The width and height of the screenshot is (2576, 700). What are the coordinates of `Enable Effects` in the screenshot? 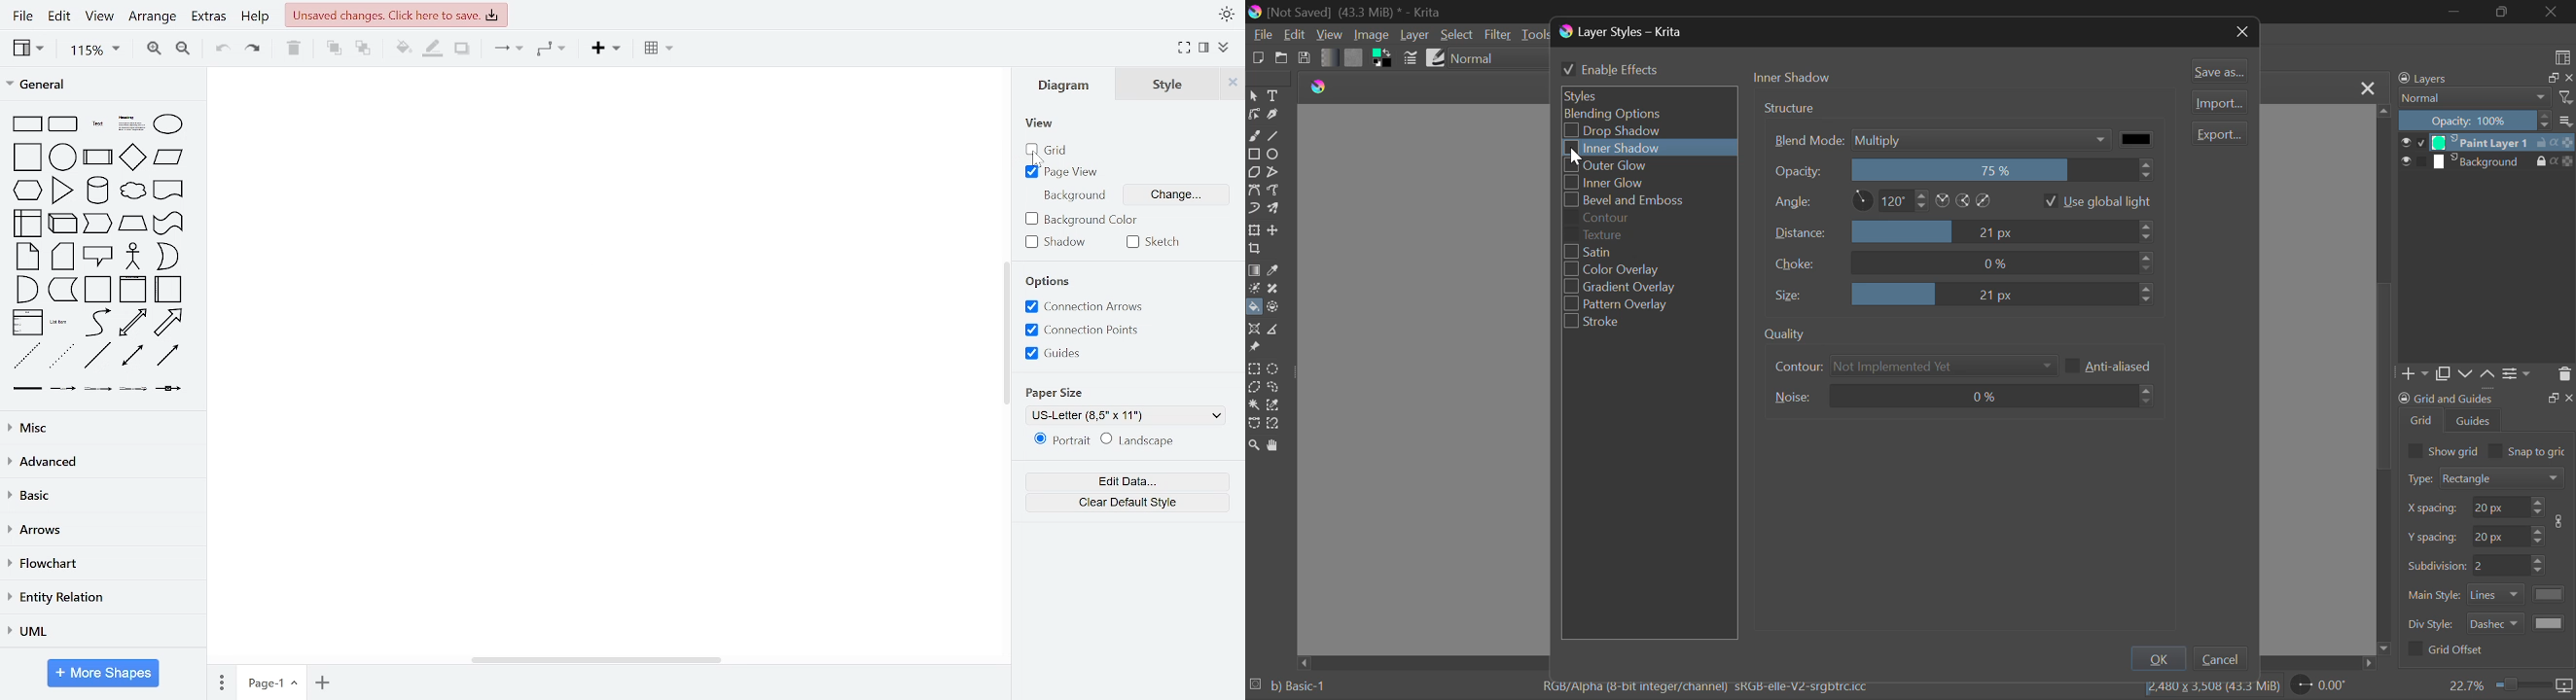 It's located at (1620, 69).